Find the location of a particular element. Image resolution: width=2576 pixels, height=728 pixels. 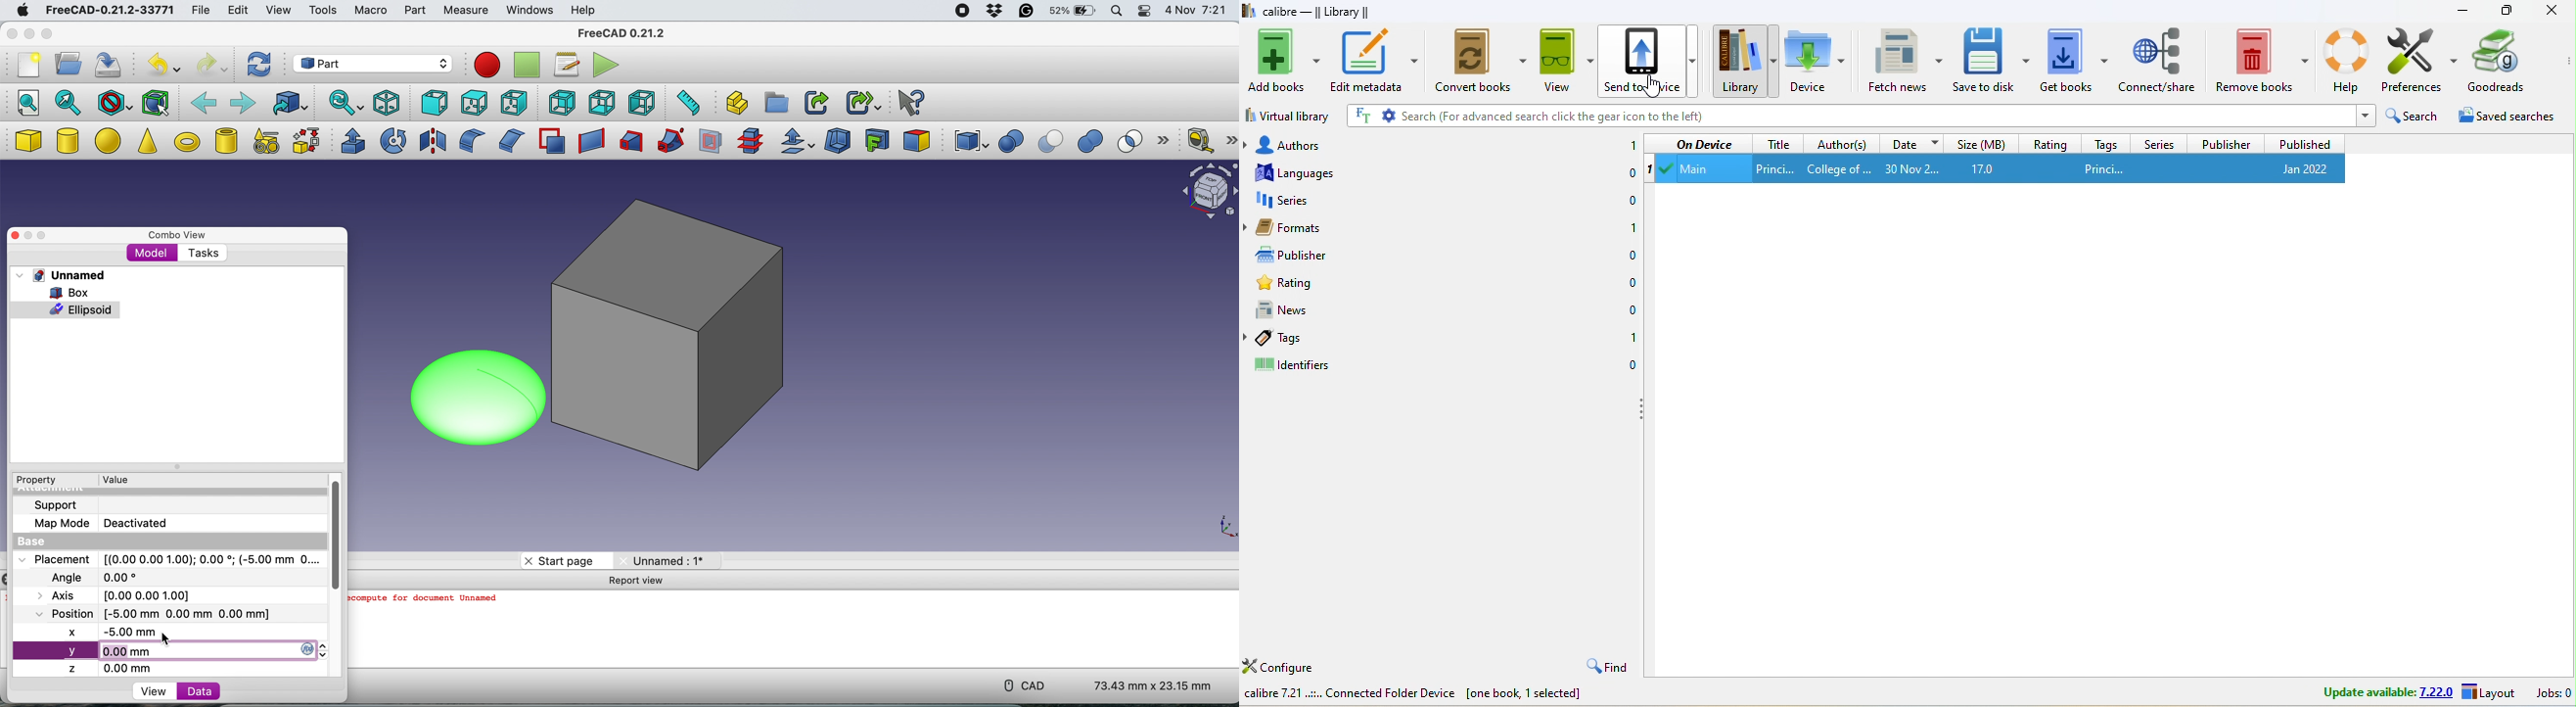

xy coordinate is located at coordinates (1219, 525).